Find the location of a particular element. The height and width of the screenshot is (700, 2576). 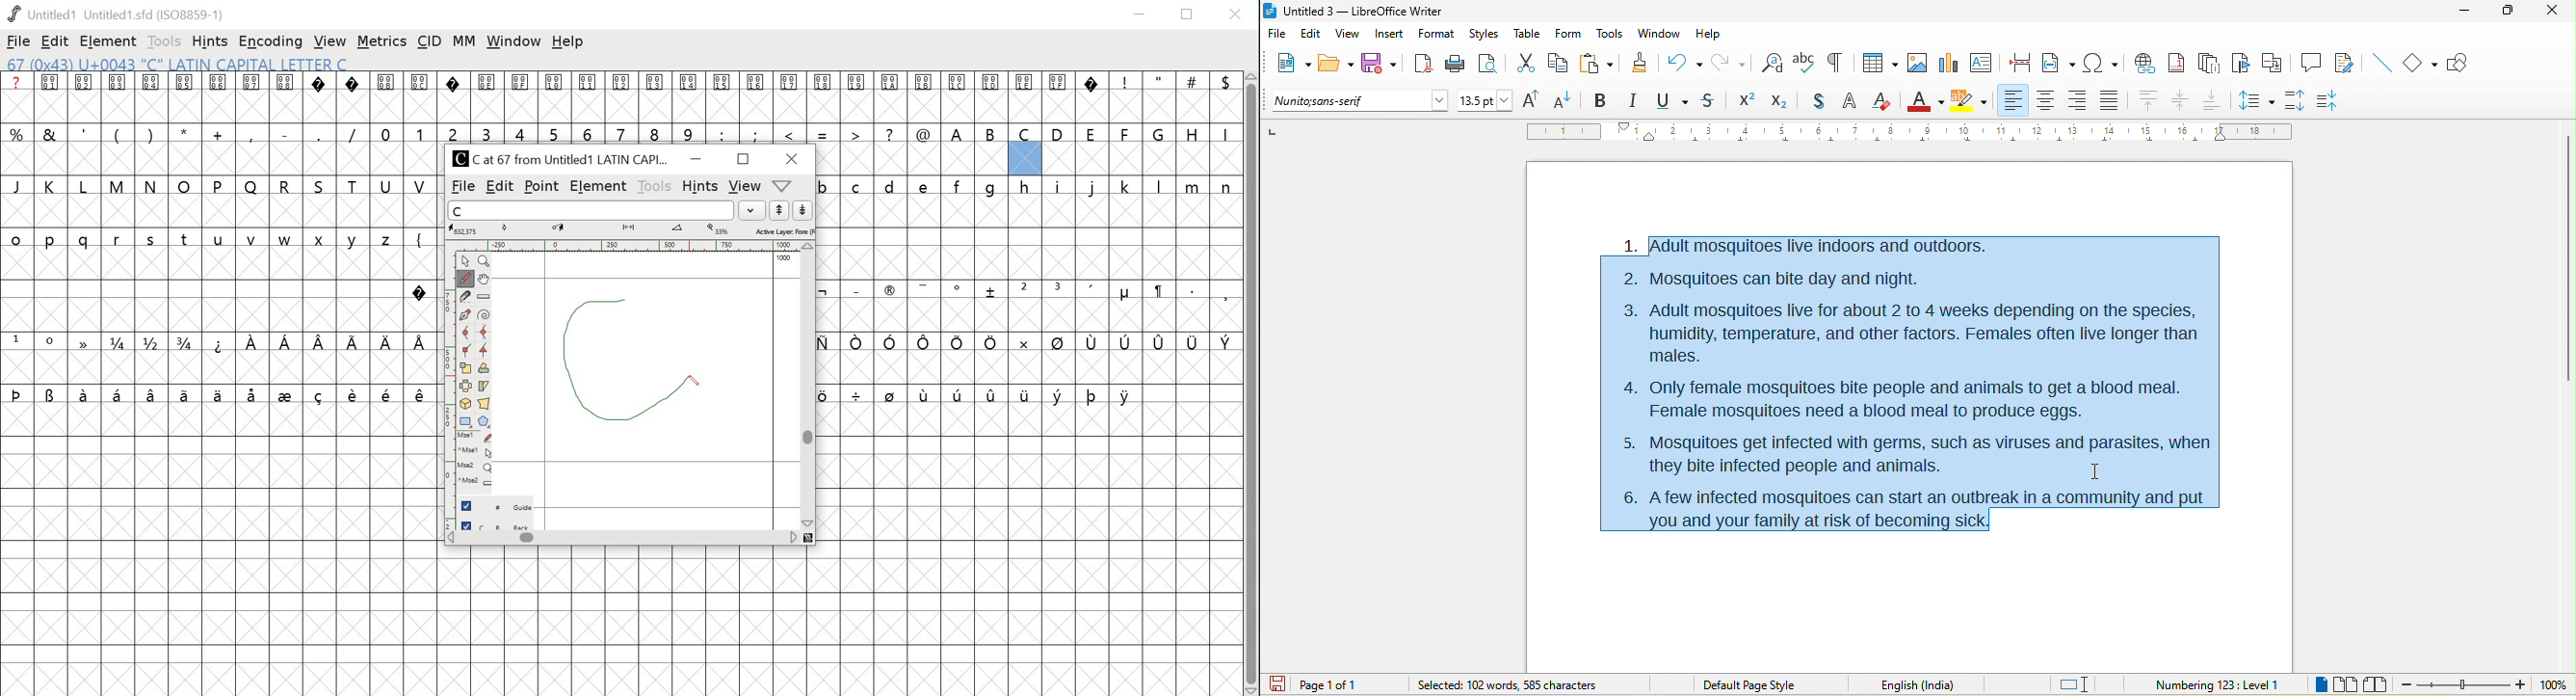

print preview is located at coordinates (1492, 62).